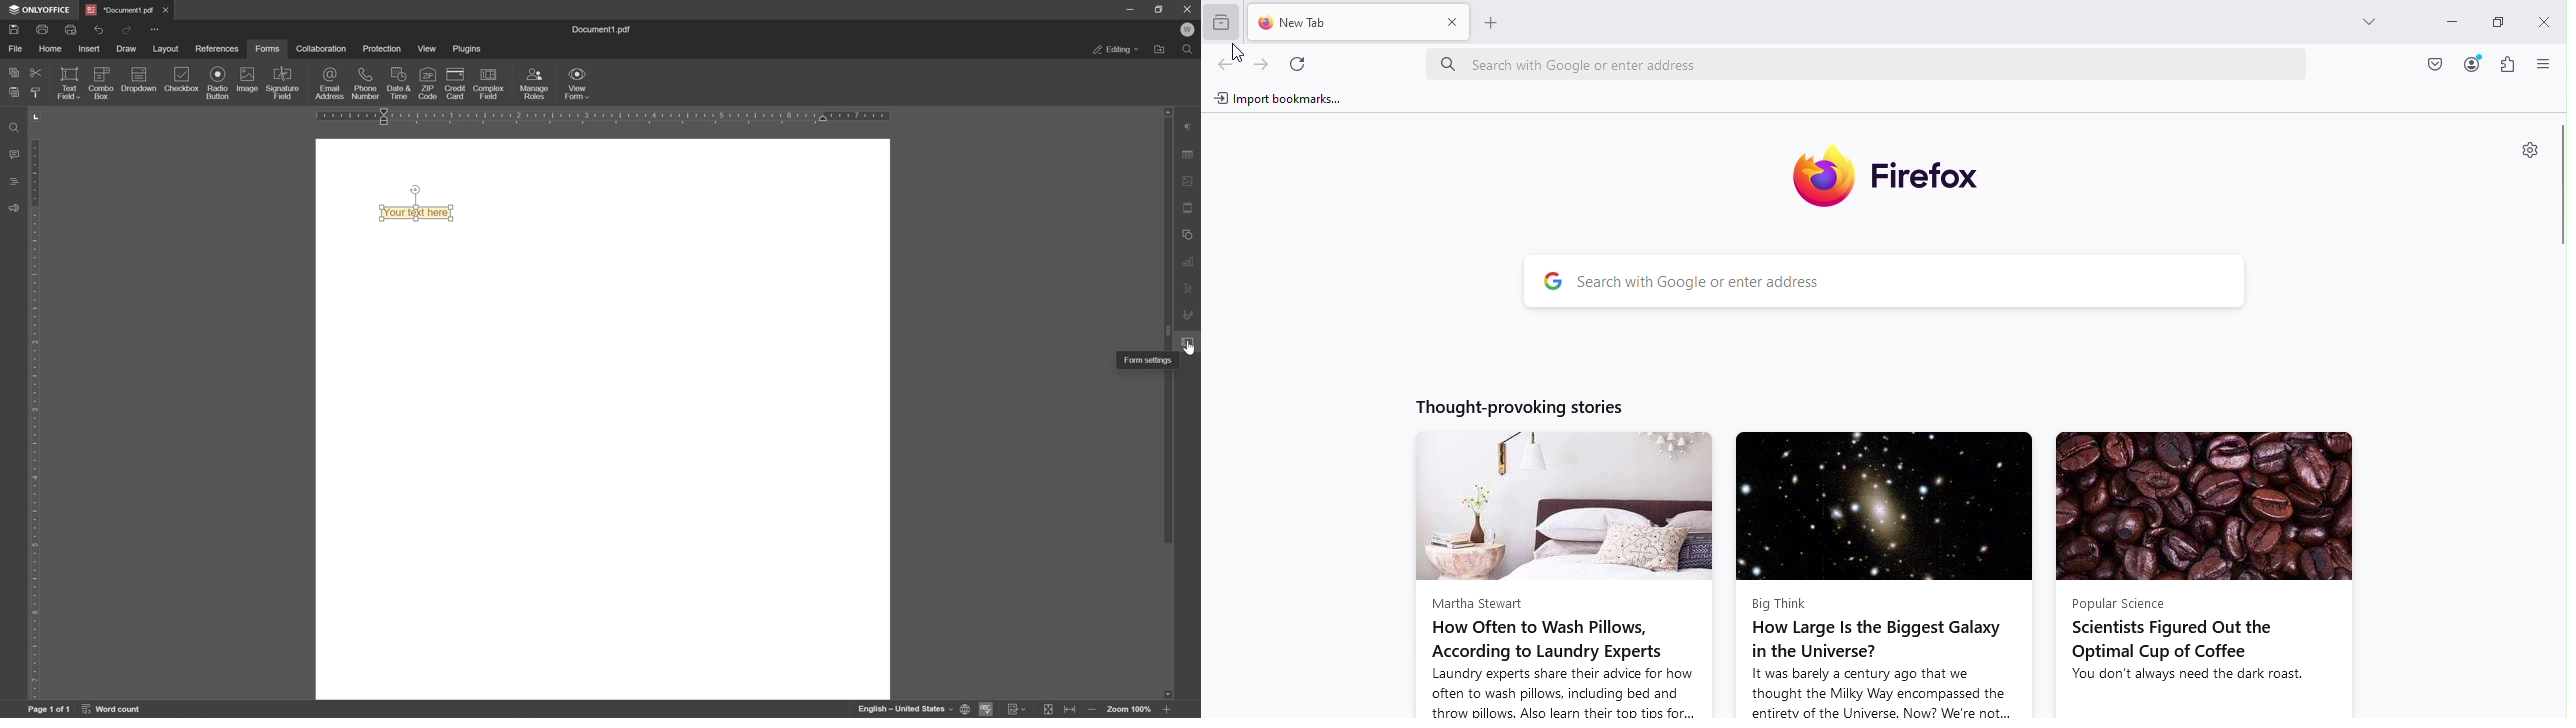 This screenshot has height=728, width=2576. Describe the element at coordinates (366, 84) in the screenshot. I see `phone number` at that location.